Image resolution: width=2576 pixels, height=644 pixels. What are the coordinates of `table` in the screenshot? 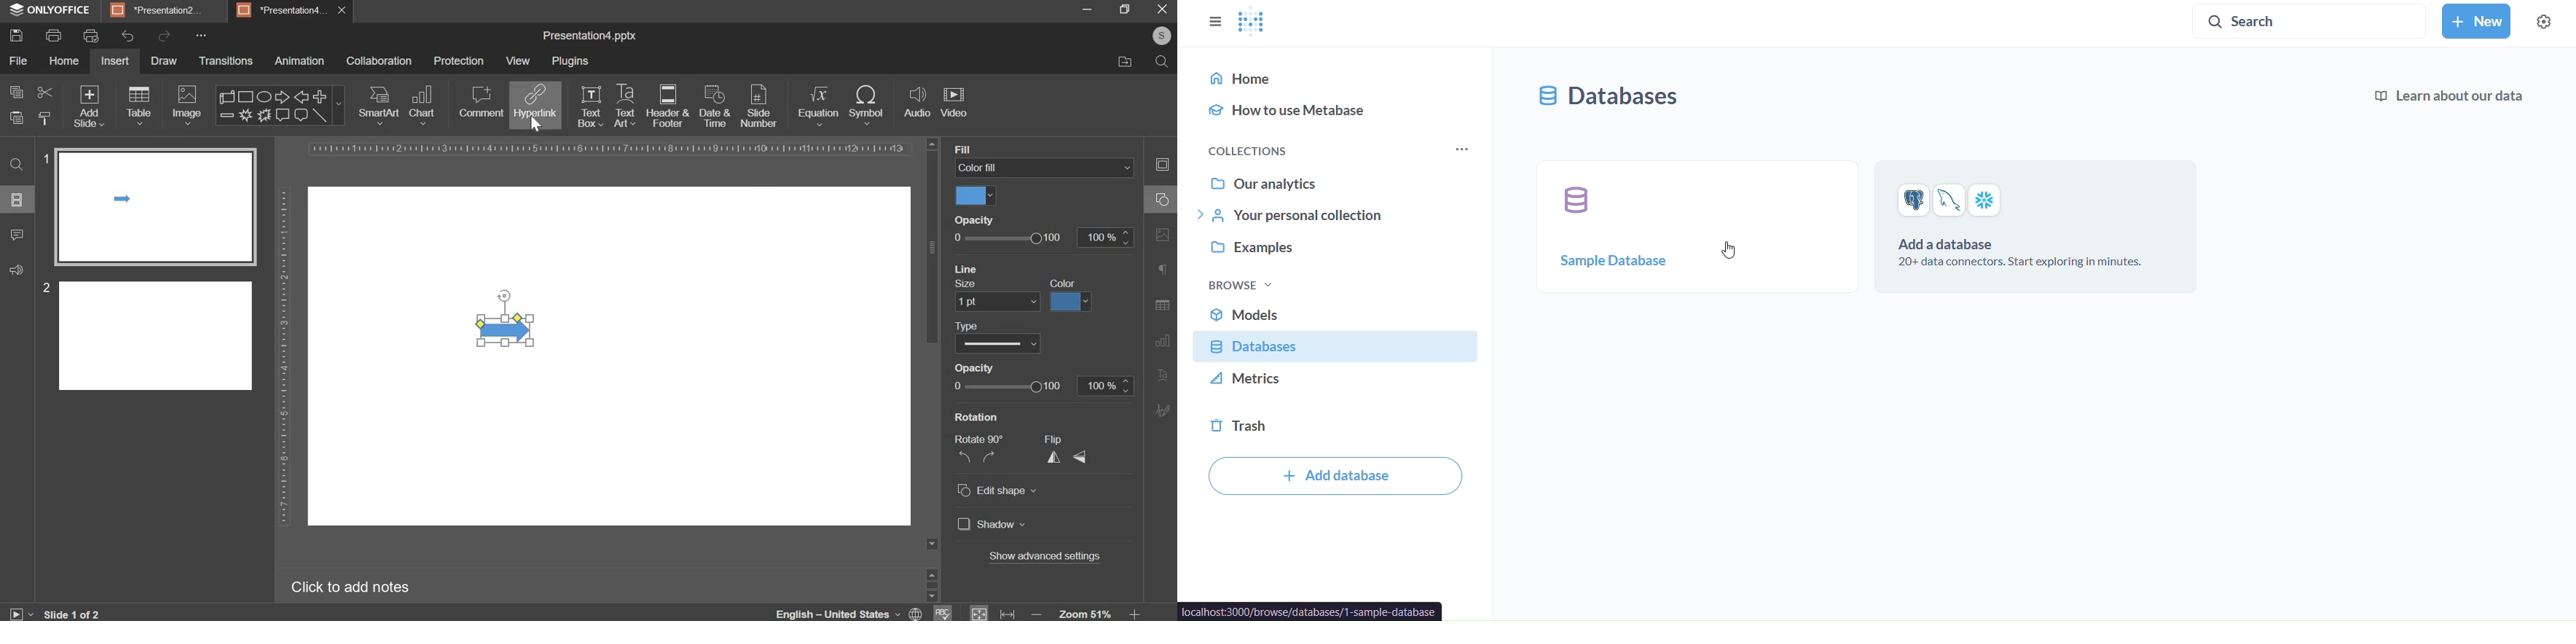 It's located at (139, 107).